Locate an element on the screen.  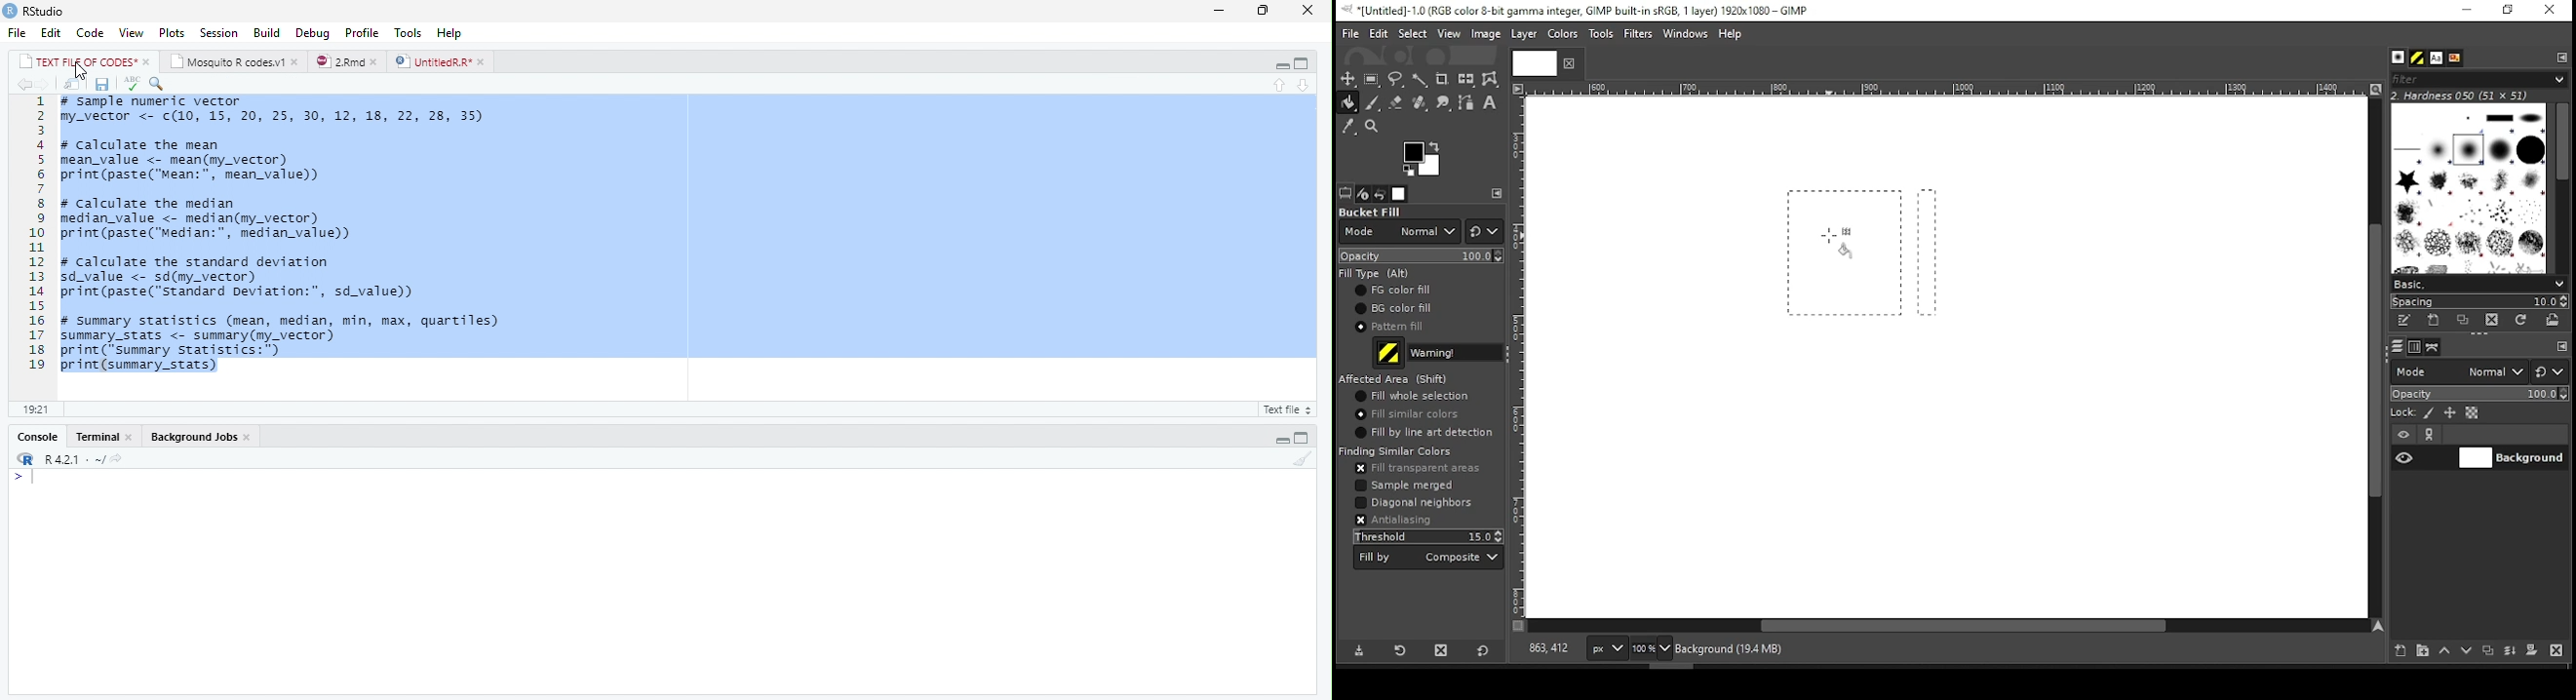
switch to other mode groups is located at coordinates (2549, 373).